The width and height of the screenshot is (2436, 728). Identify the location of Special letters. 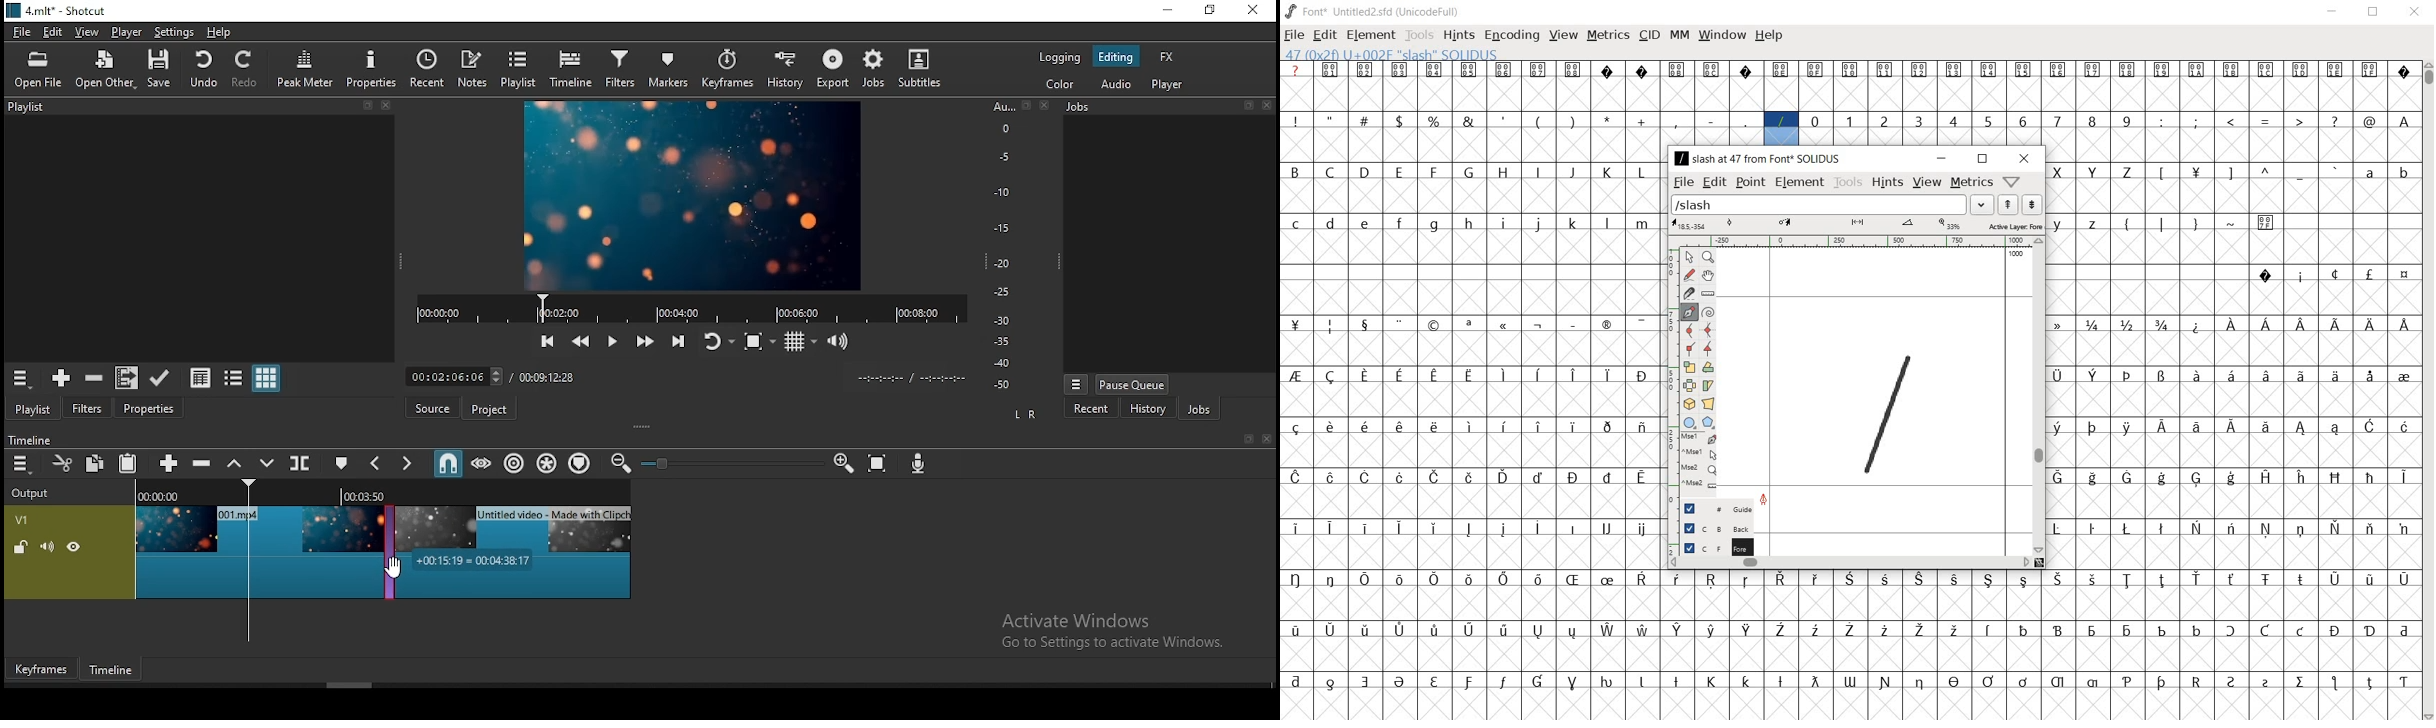
(2317, 324).